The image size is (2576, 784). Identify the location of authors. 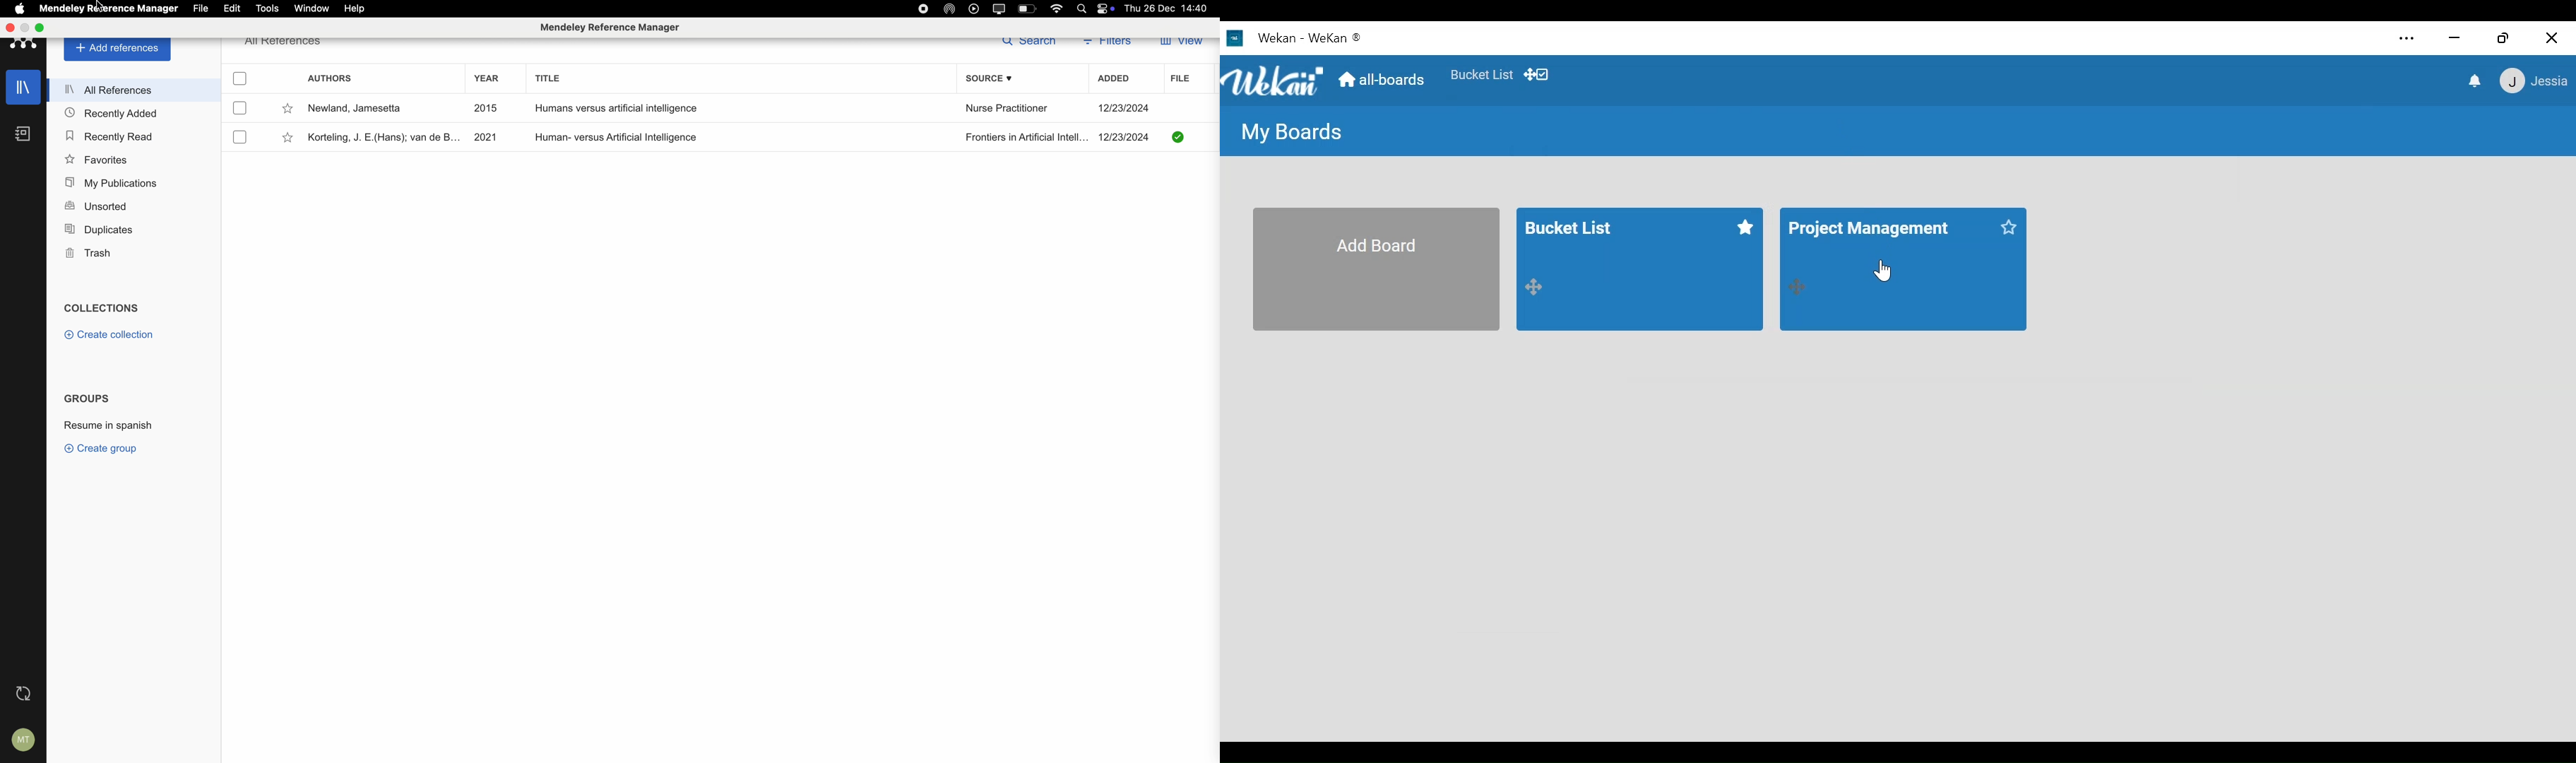
(329, 77).